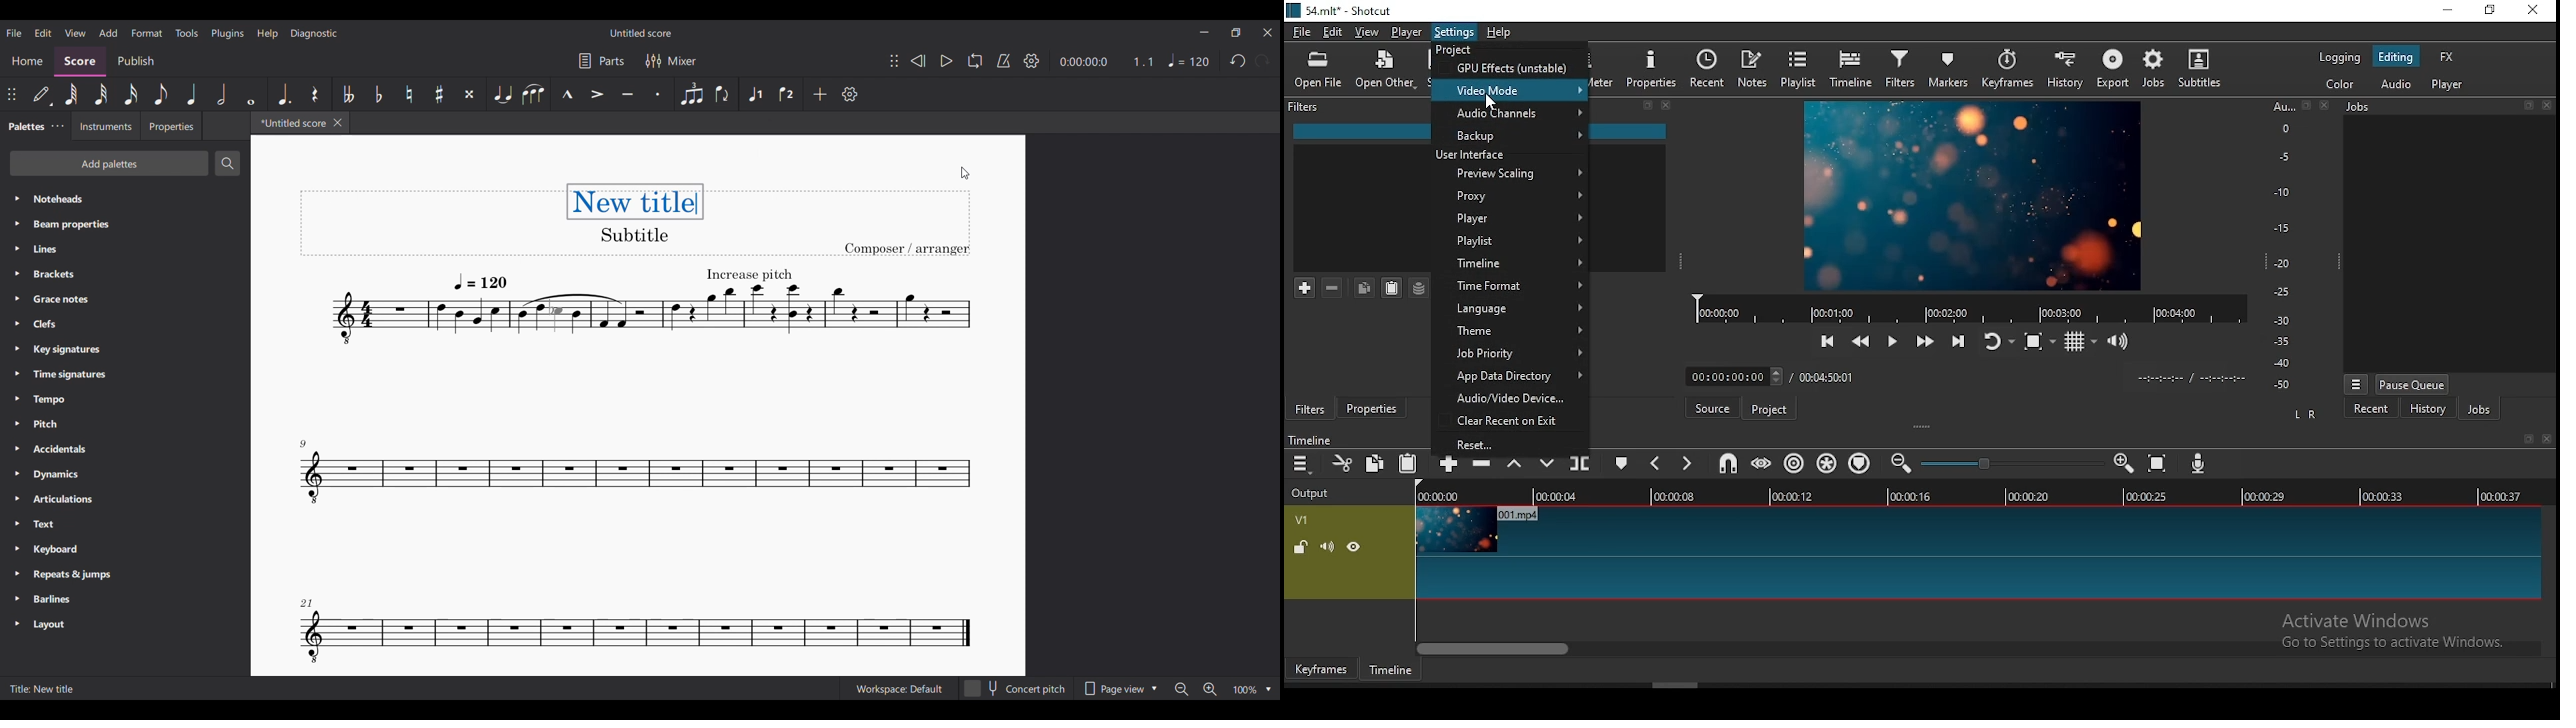  Describe the element at coordinates (125, 374) in the screenshot. I see `Time signatures` at that location.